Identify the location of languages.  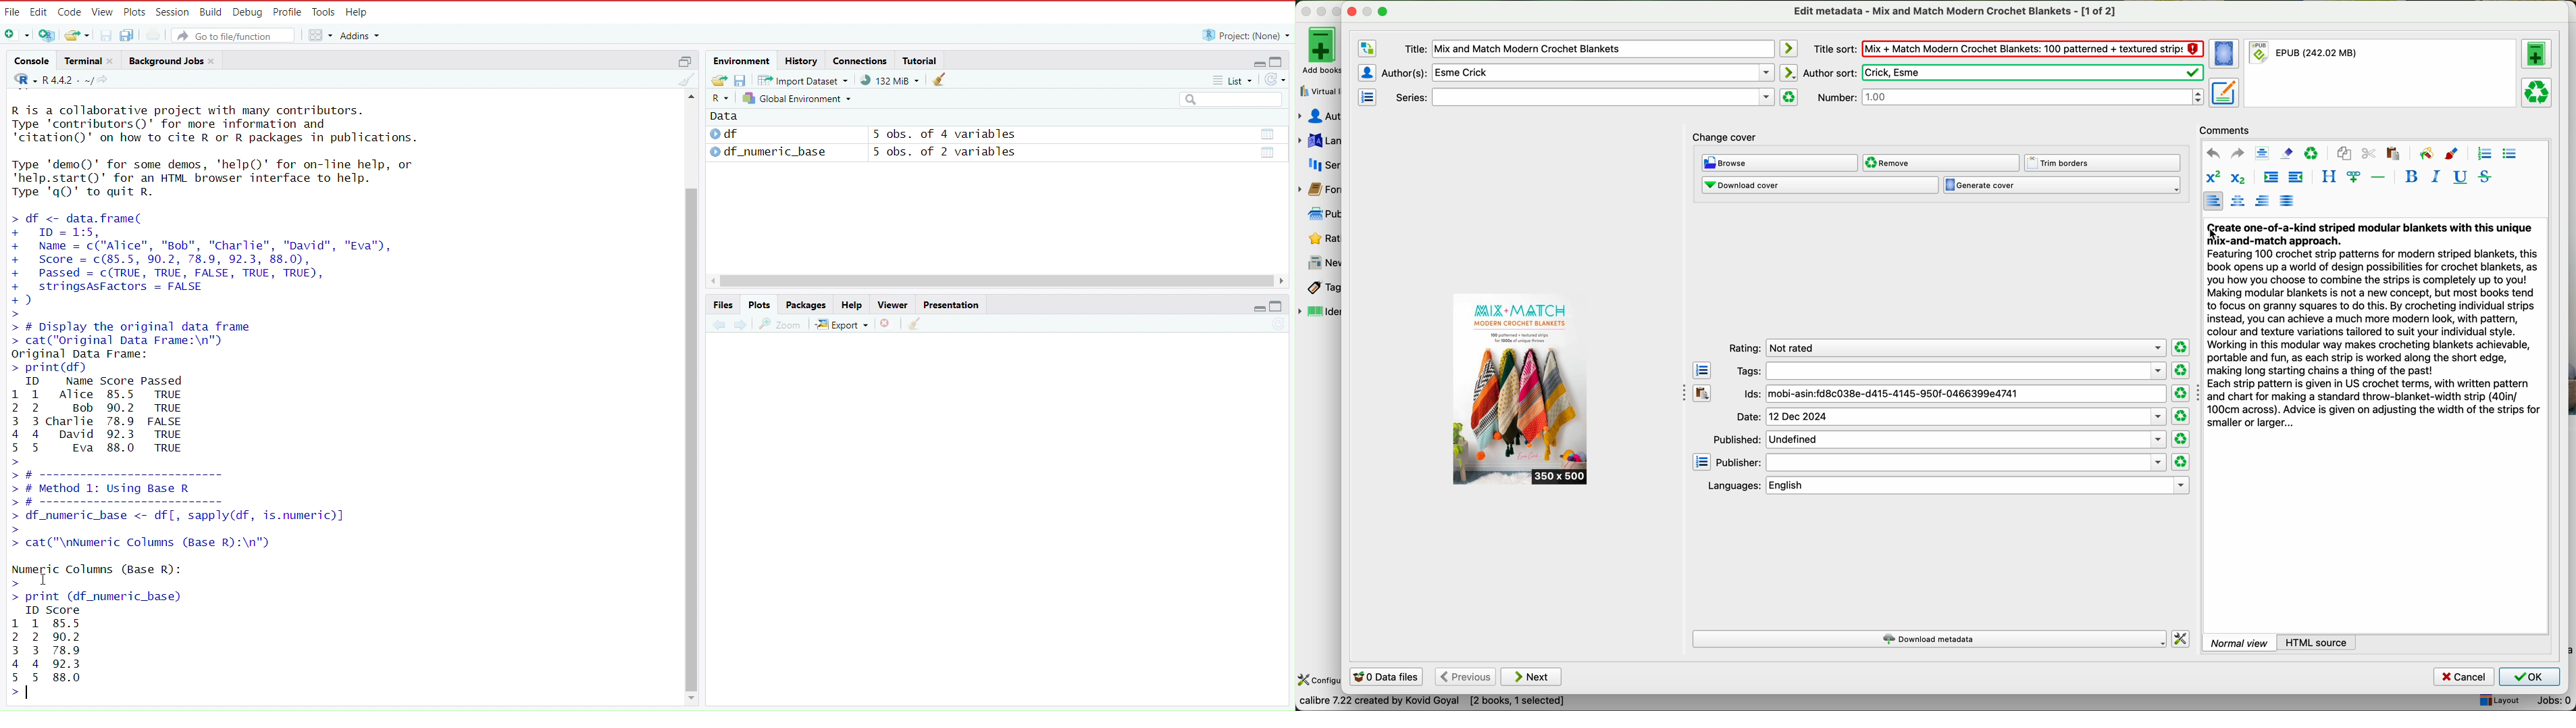
(1946, 486).